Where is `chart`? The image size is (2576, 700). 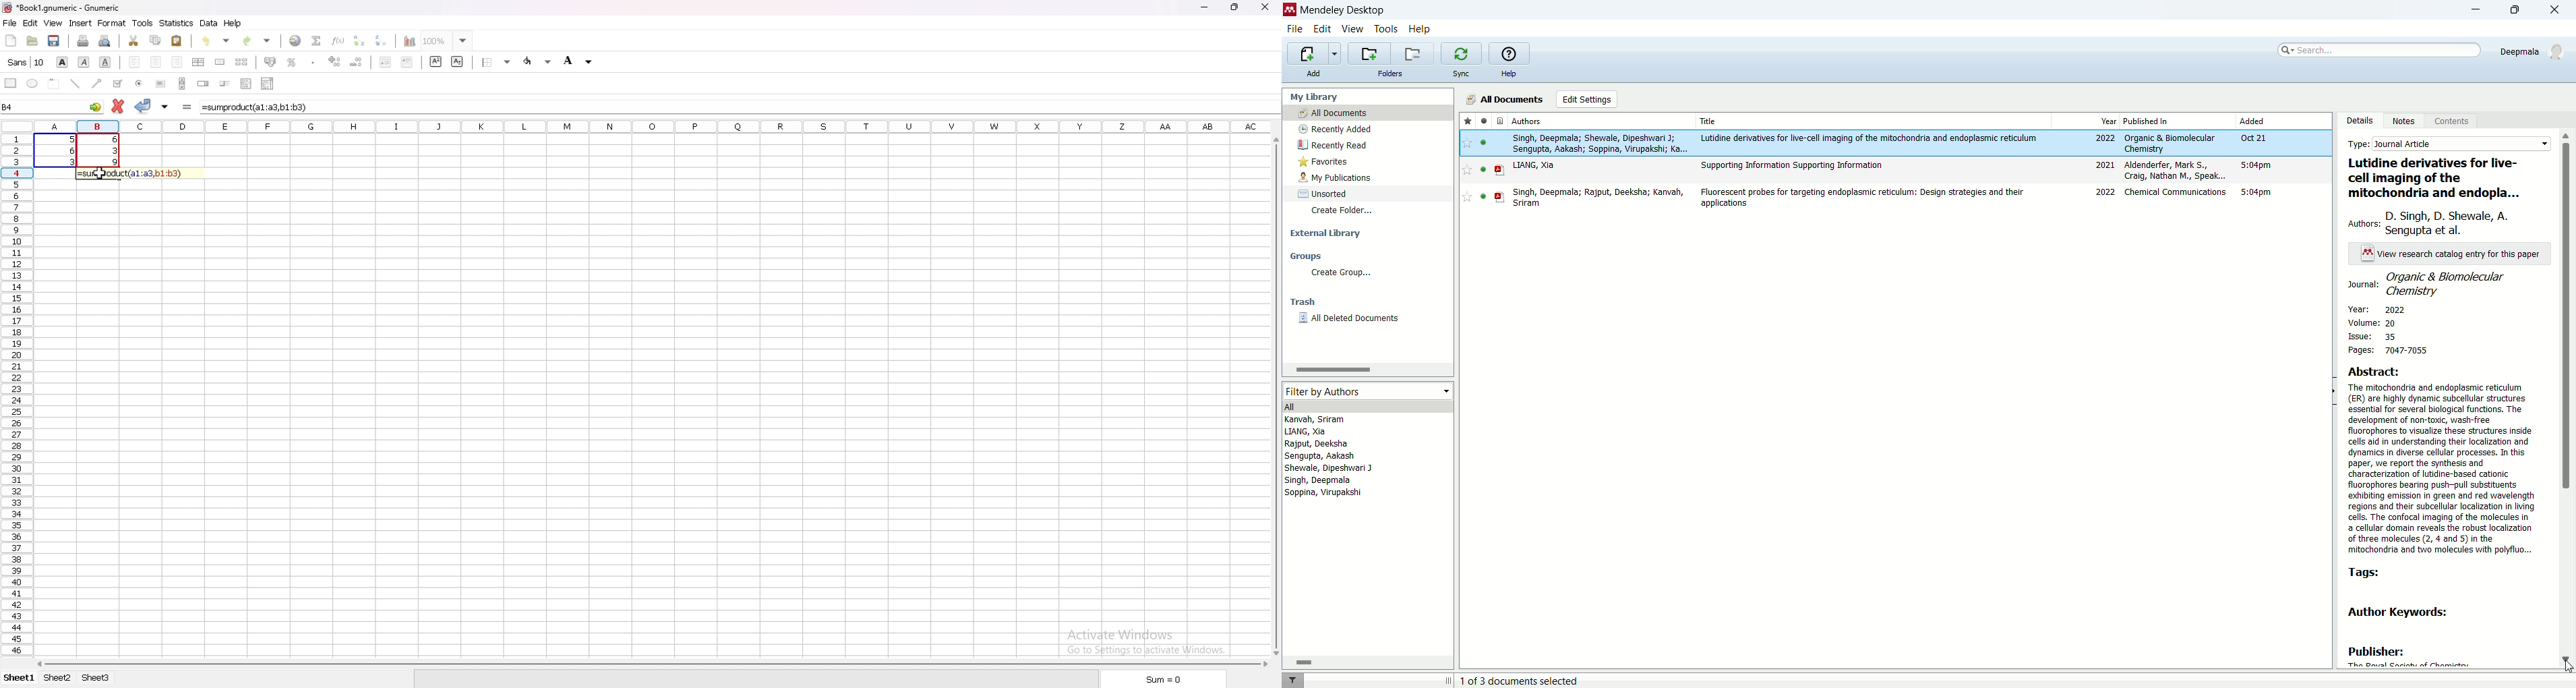 chart is located at coordinates (409, 40).